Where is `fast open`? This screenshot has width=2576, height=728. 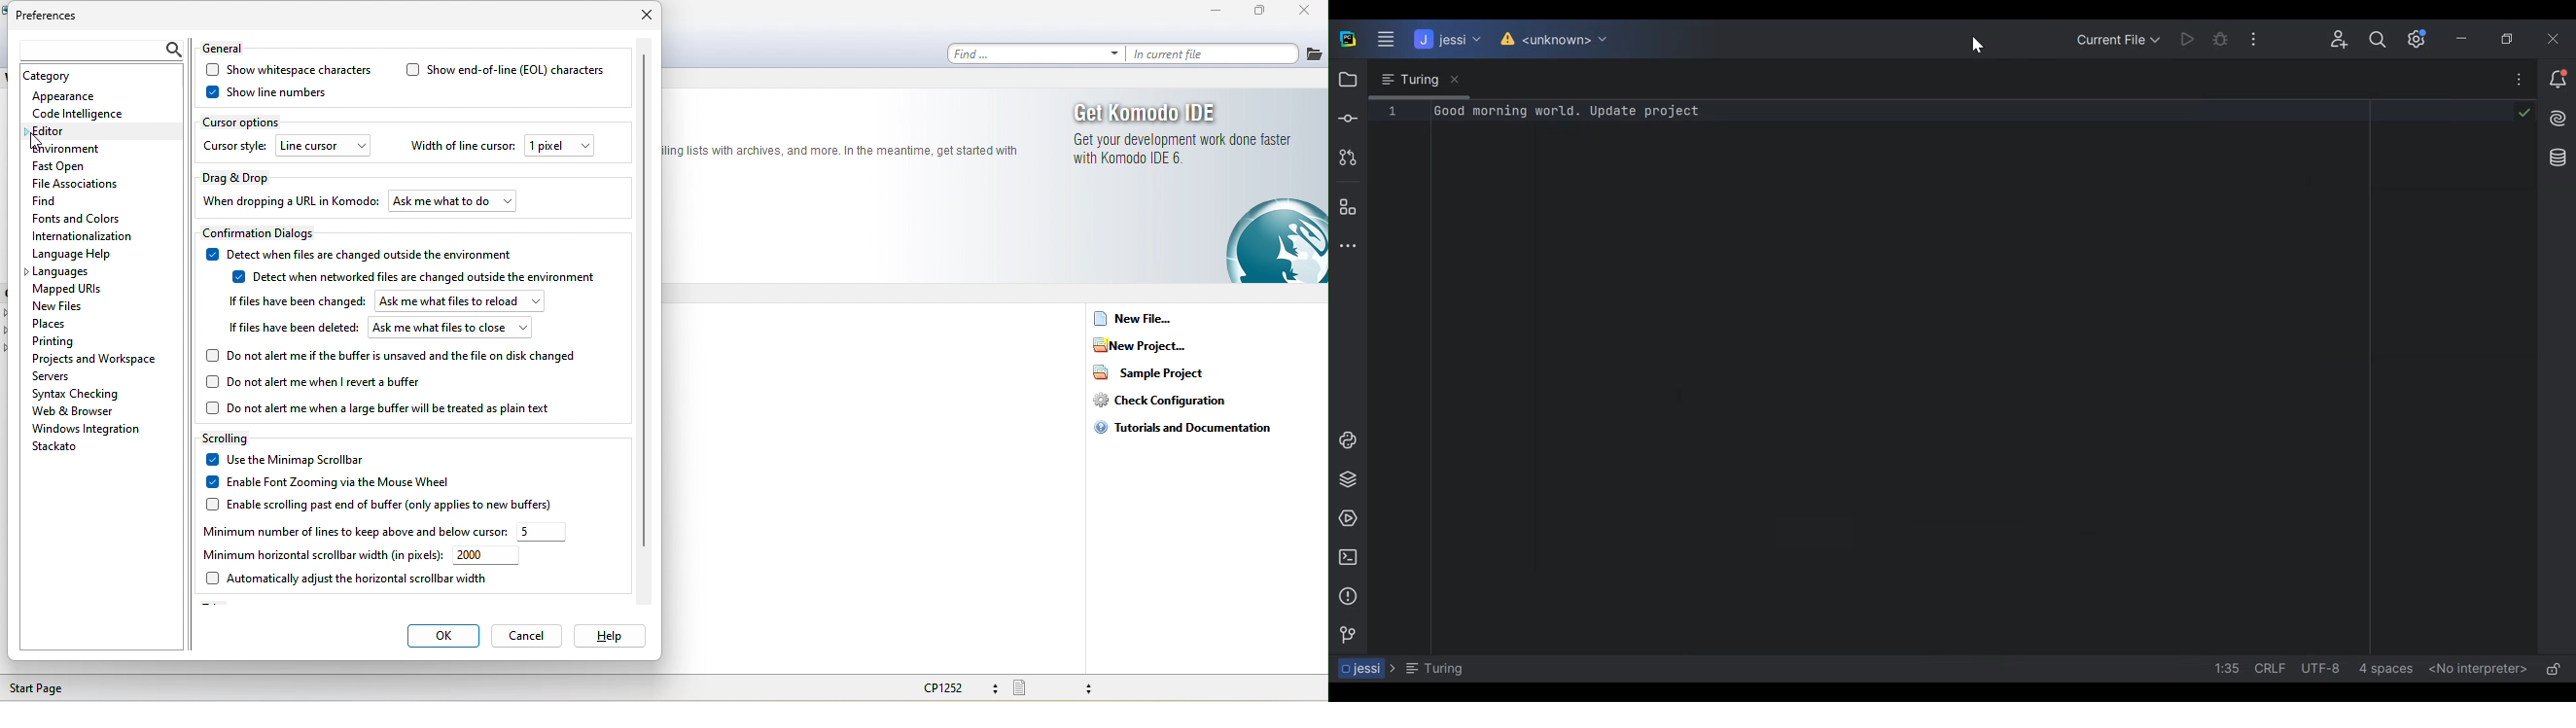 fast open is located at coordinates (84, 166).